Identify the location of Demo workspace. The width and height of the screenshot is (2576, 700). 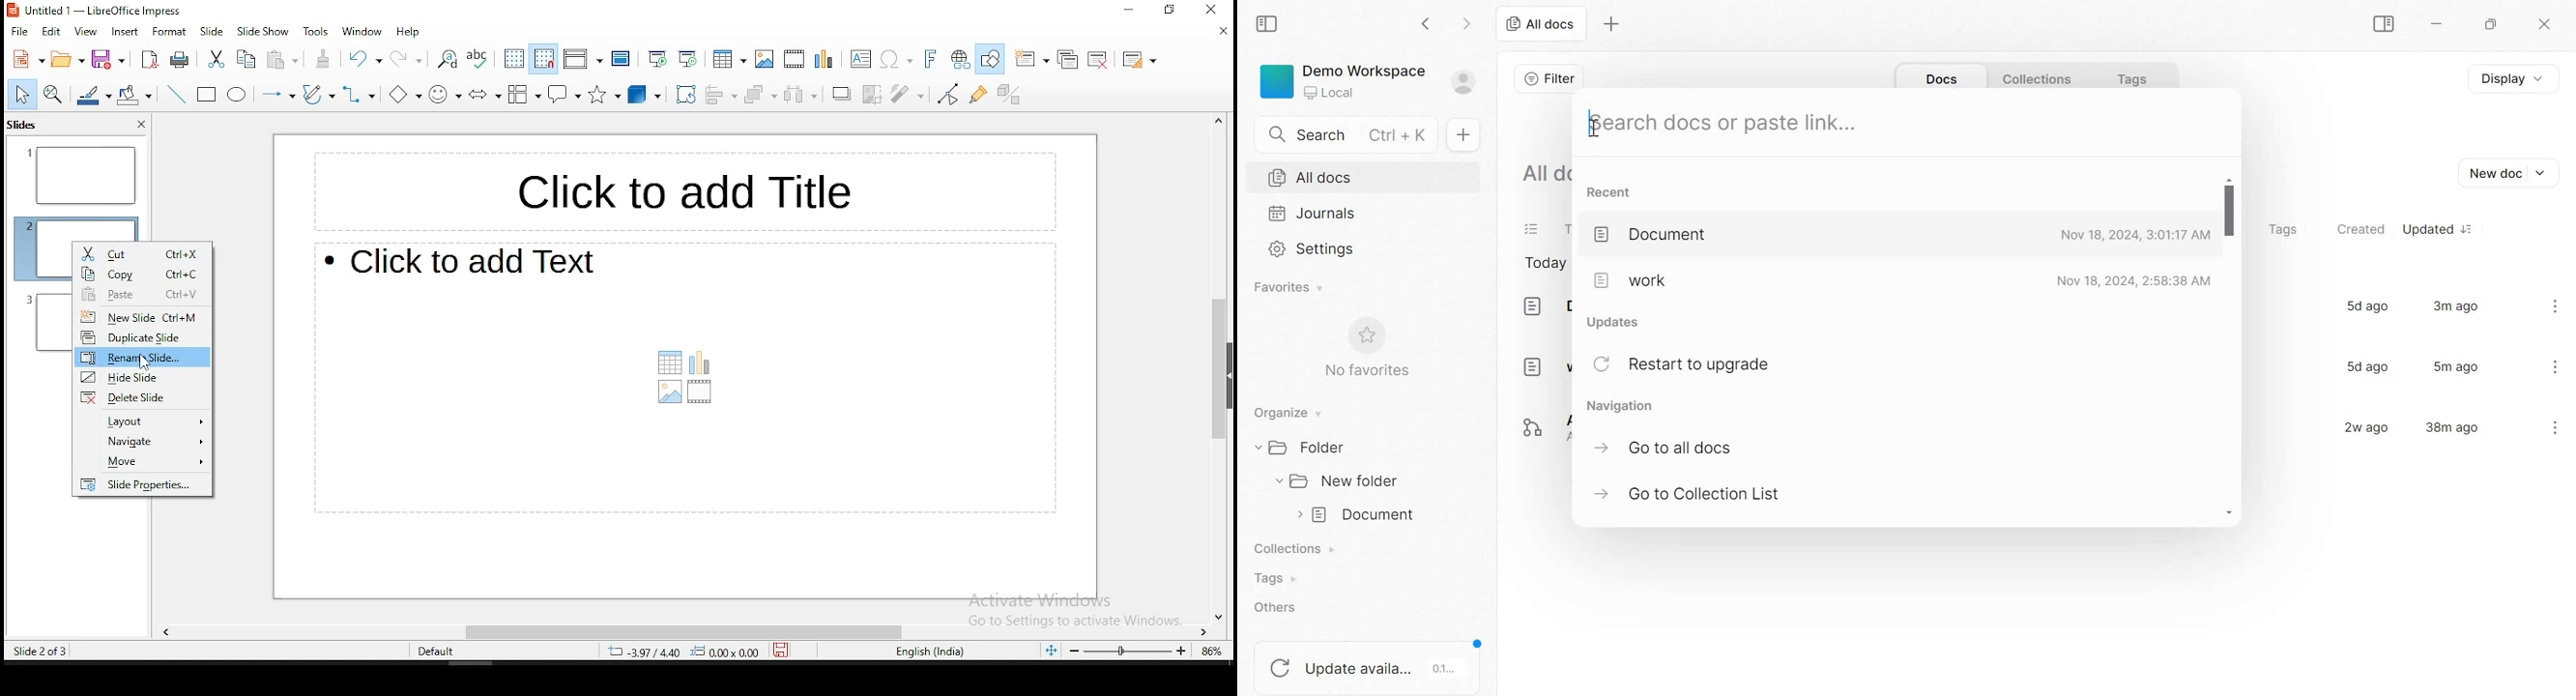
(1368, 84).